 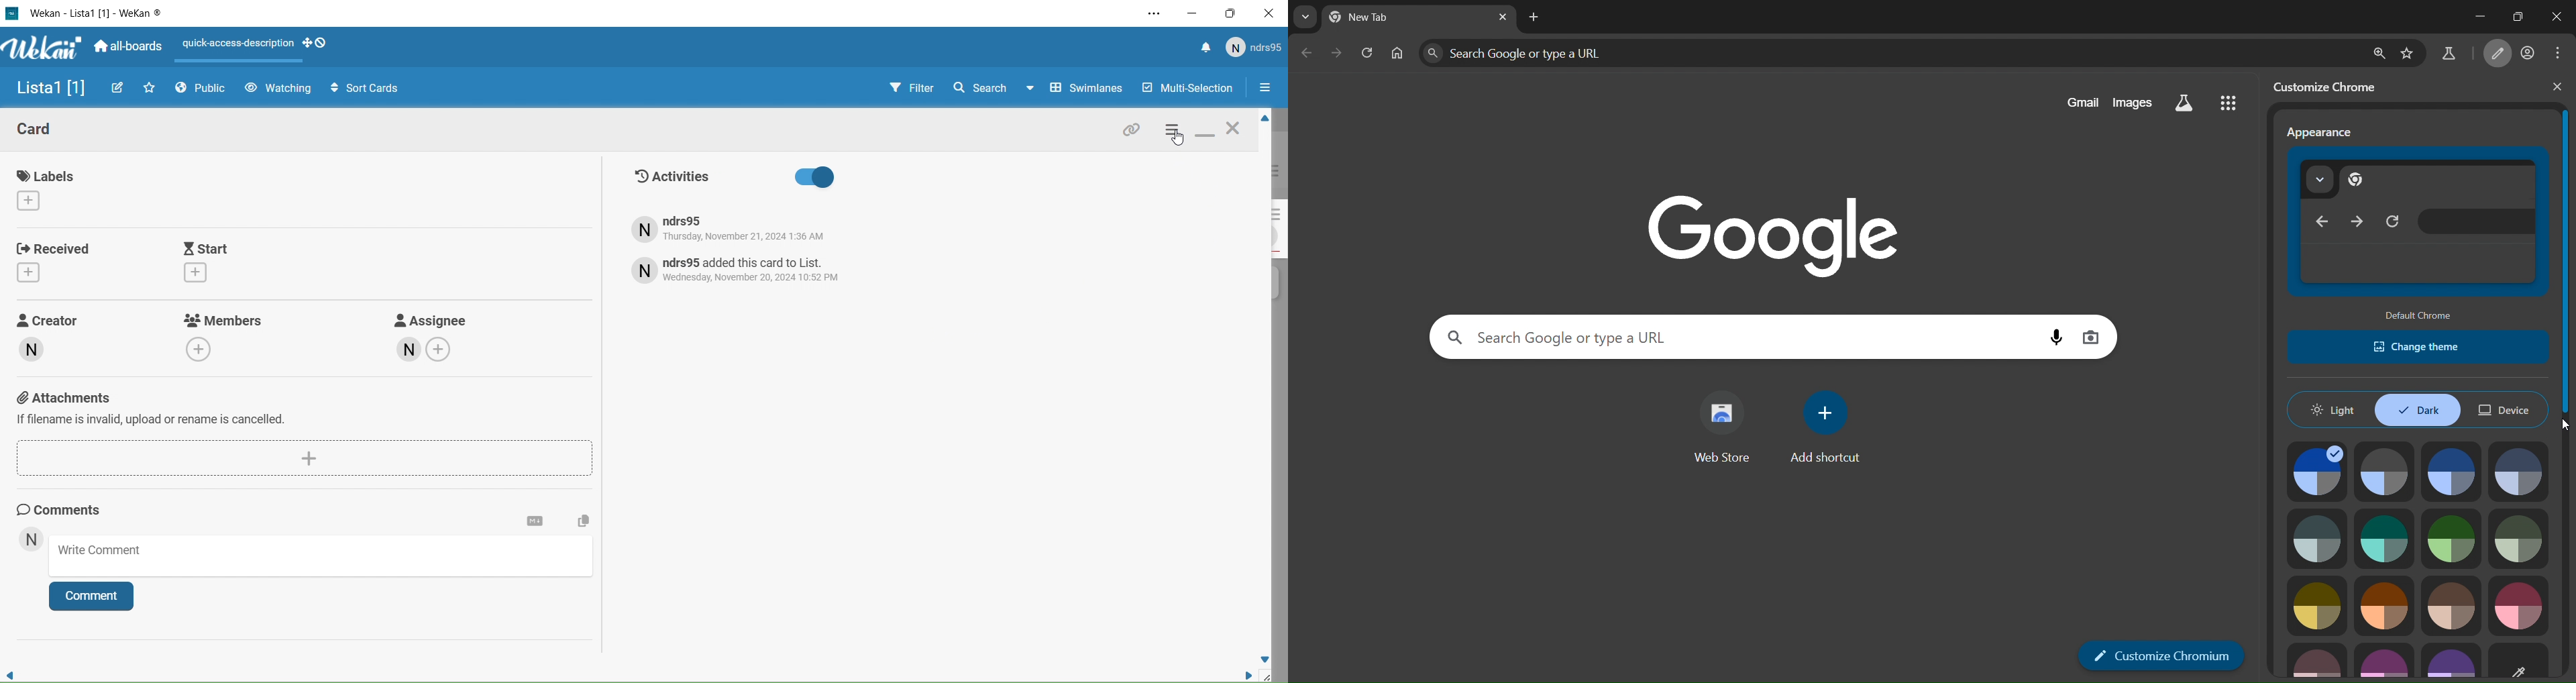 I want to click on minimize, so click(x=2474, y=11).